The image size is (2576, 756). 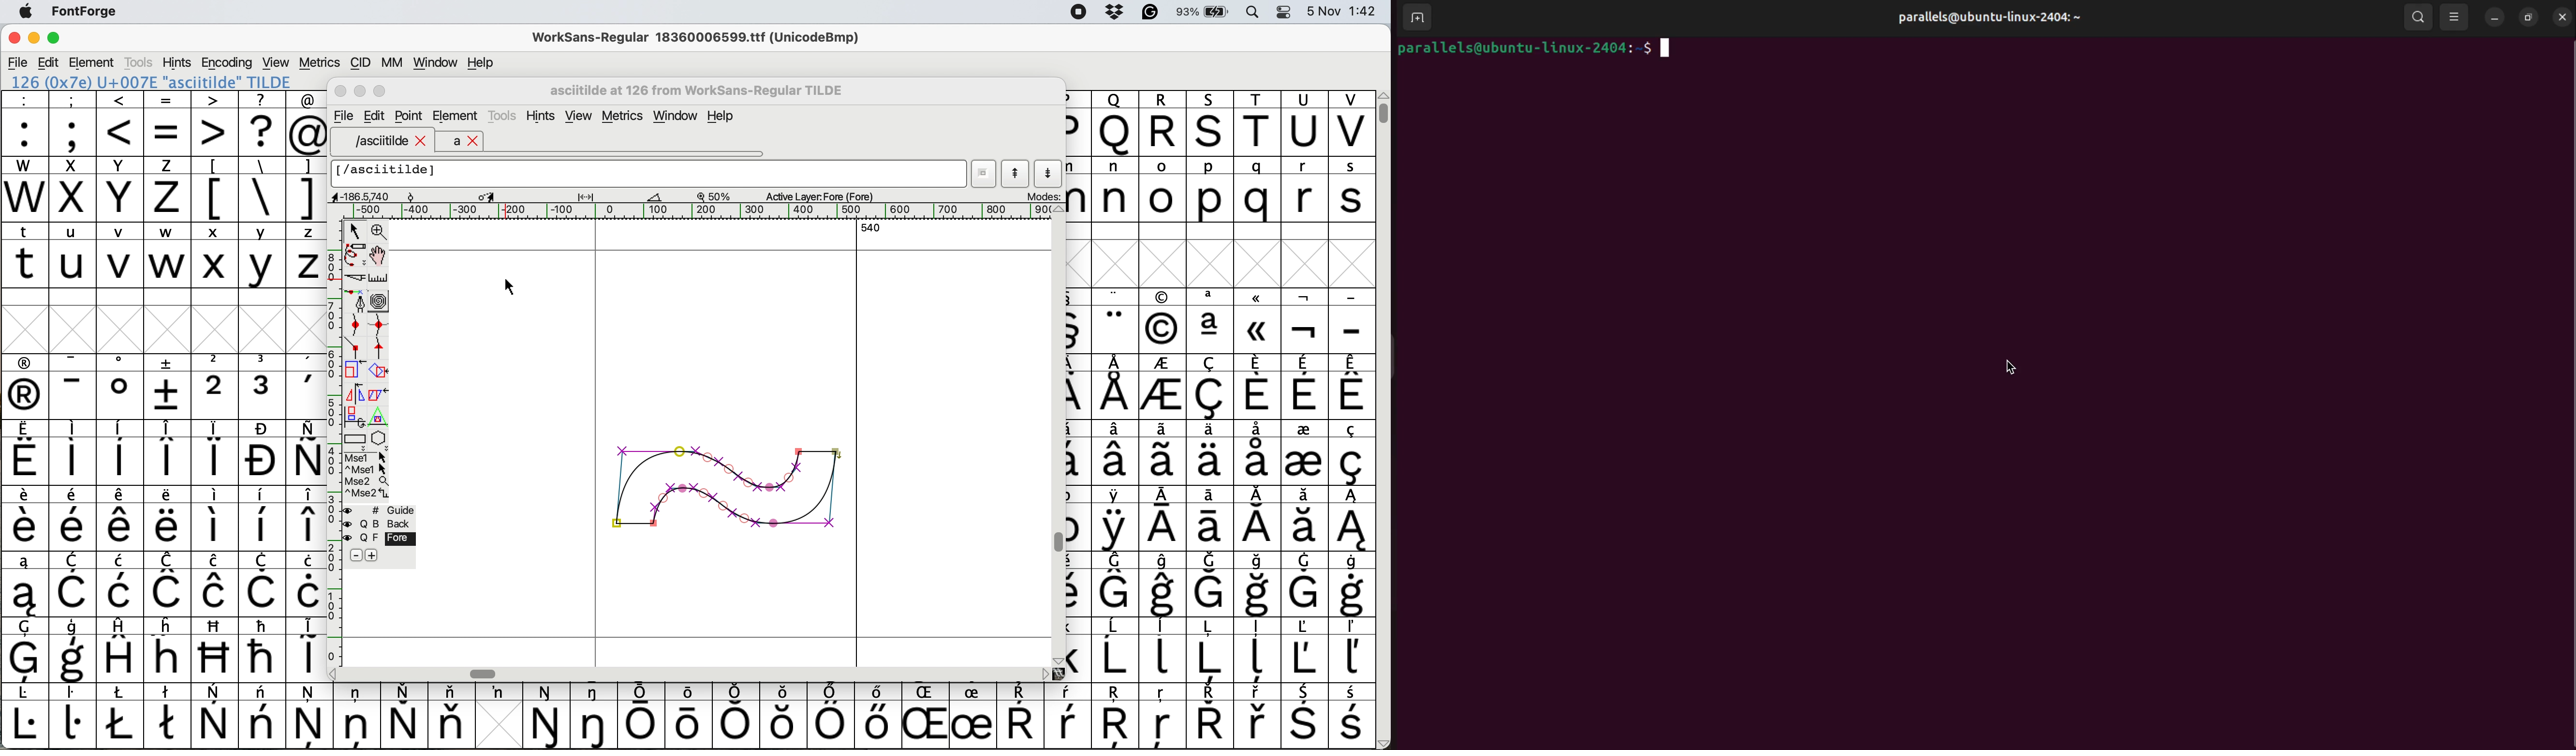 What do you see at coordinates (357, 715) in the screenshot?
I see `symbol` at bounding box center [357, 715].